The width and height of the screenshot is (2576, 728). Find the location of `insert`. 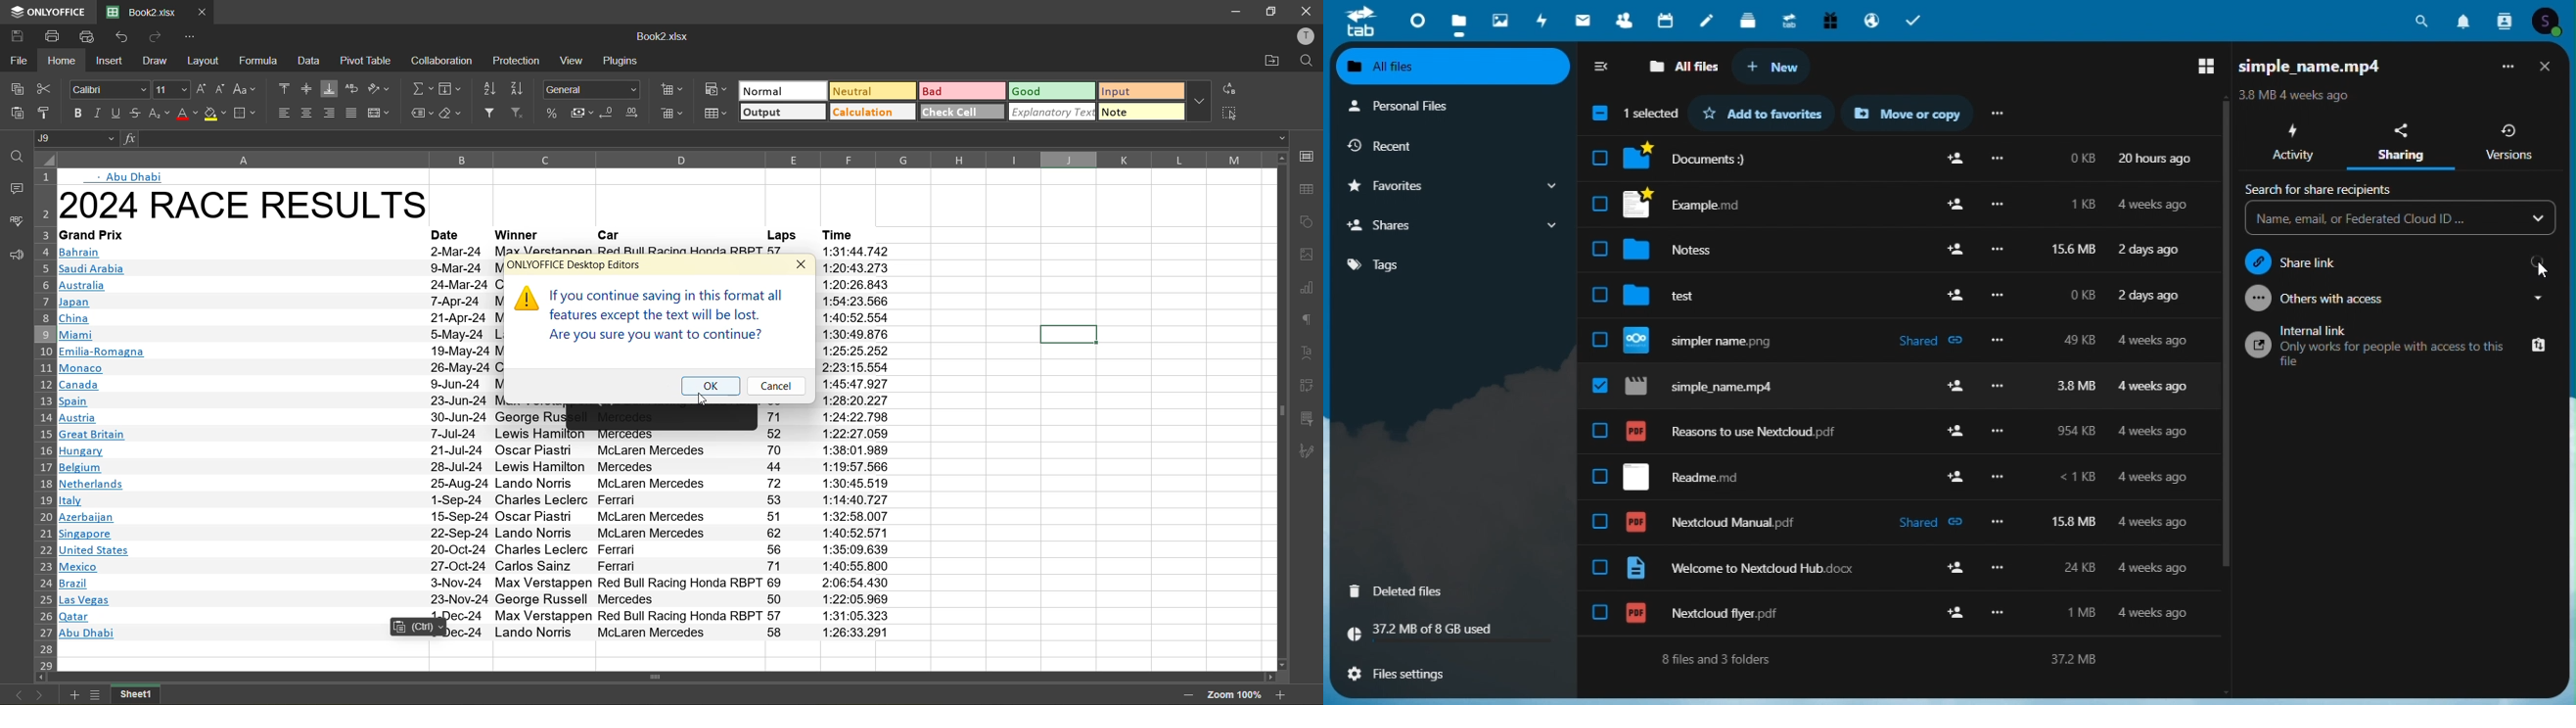

insert is located at coordinates (112, 61).